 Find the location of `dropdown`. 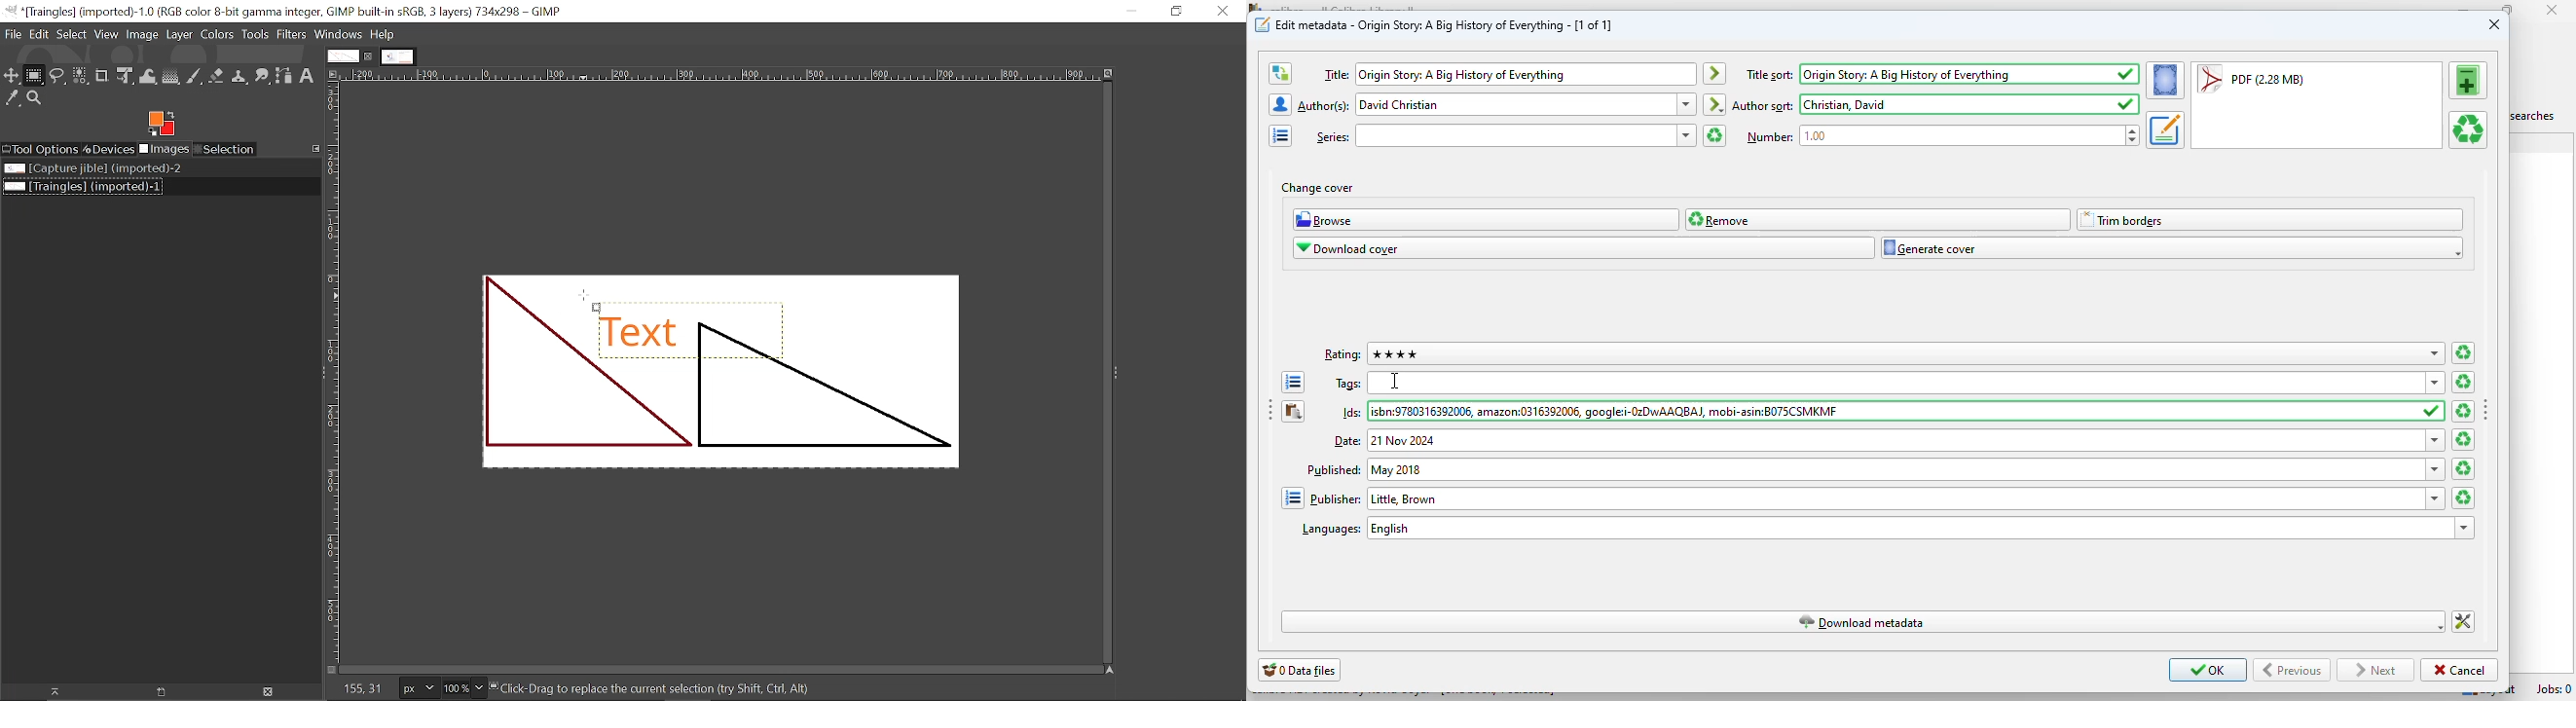

dropdown is located at coordinates (2436, 440).